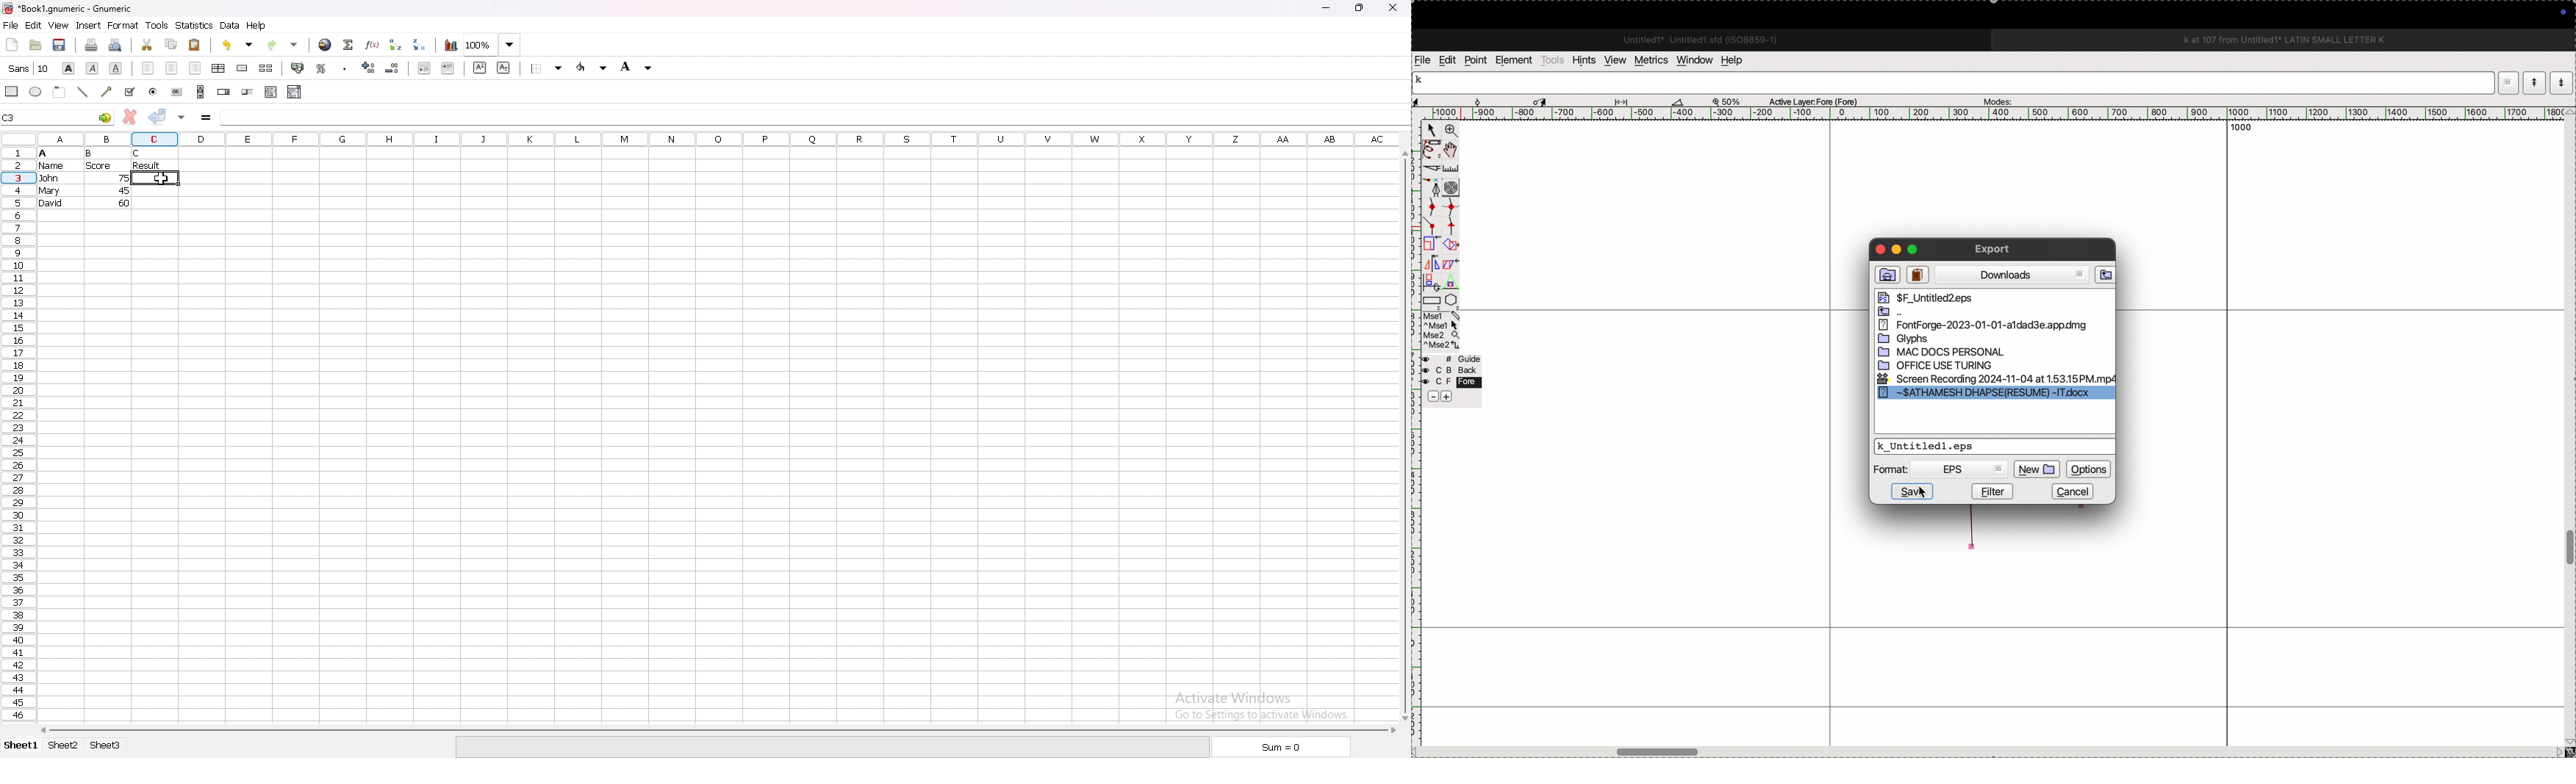  Describe the element at coordinates (2560, 82) in the screenshot. I see `.` at that location.